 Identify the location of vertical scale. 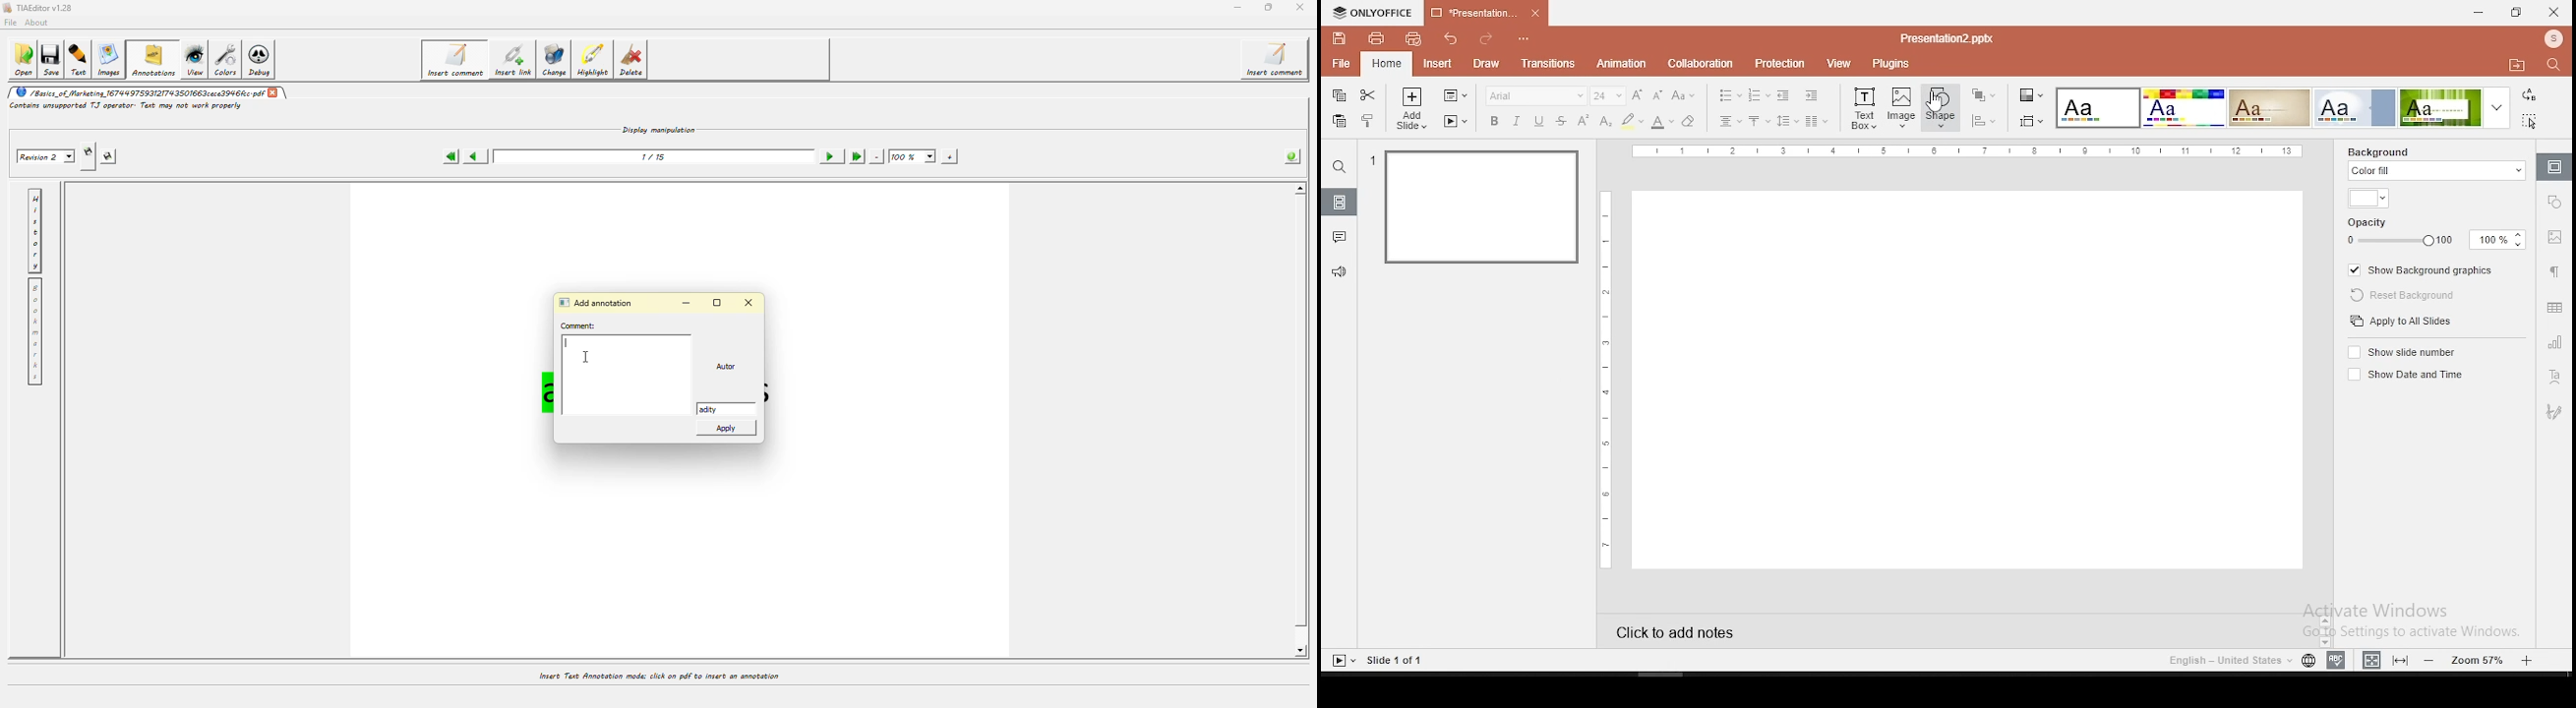
(1609, 377).